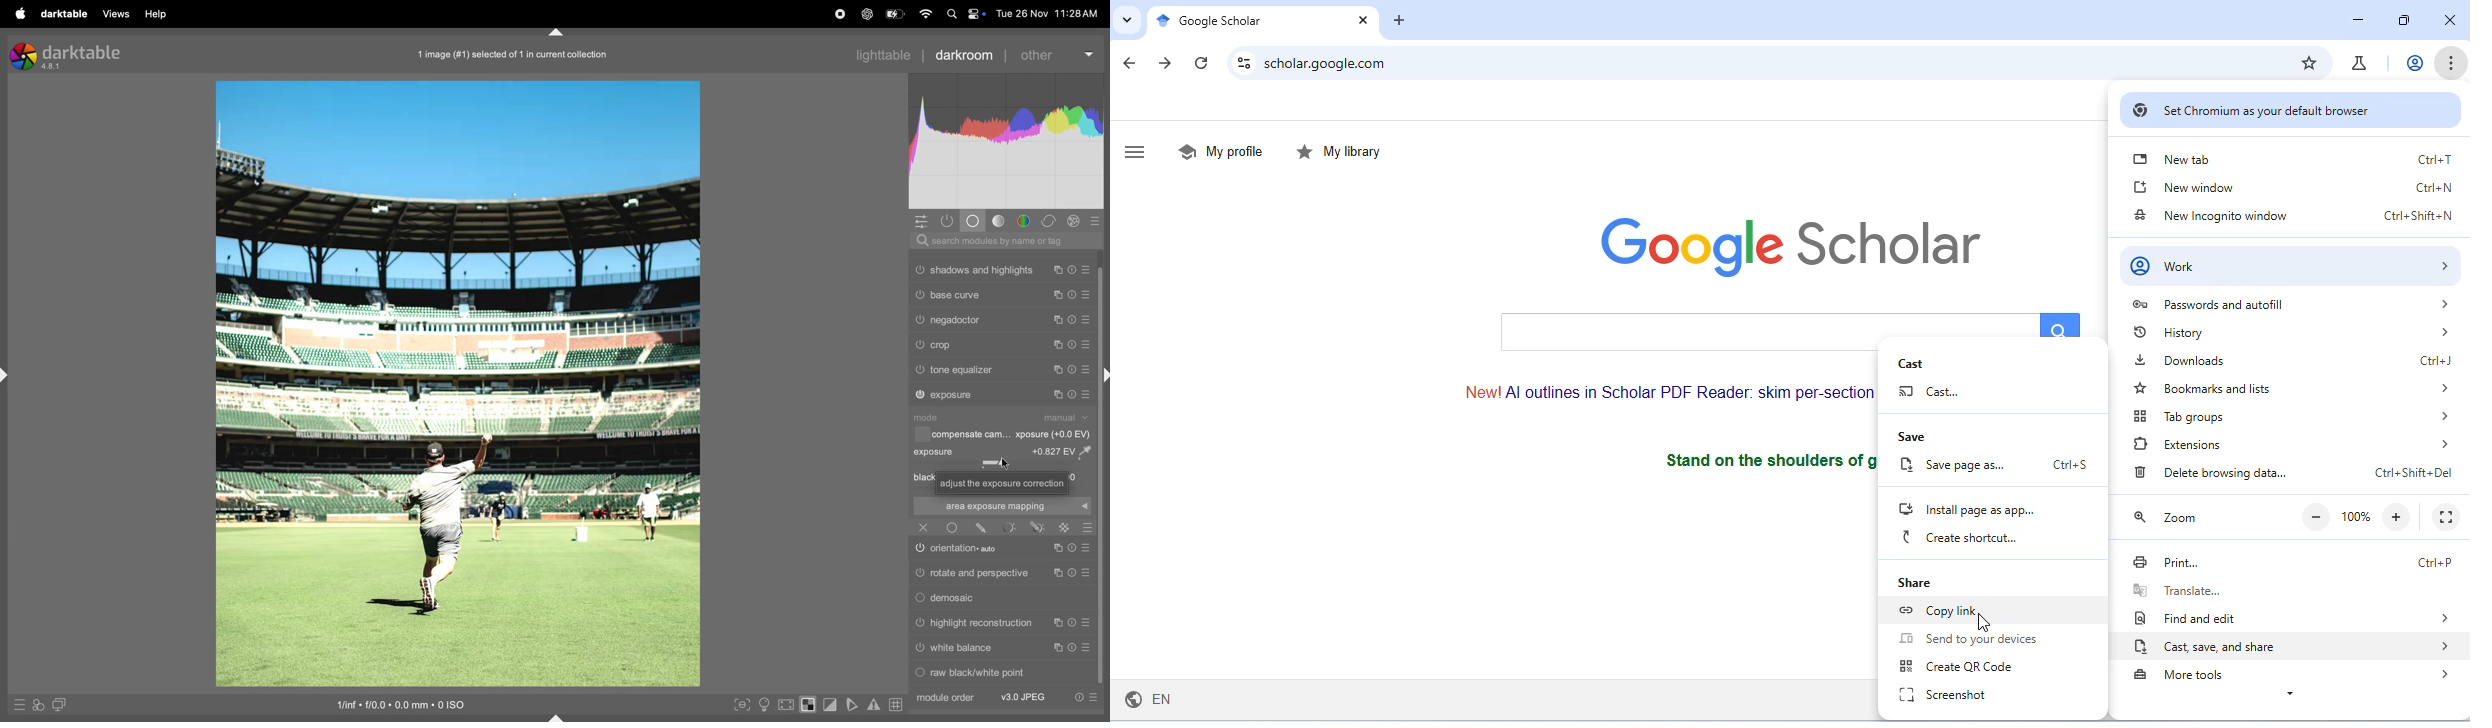 The width and height of the screenshot is (2492, 728). What do you see at coordinates (1924, 583) in the screenshot?
I see `share` at bounding box center [1924, 583].